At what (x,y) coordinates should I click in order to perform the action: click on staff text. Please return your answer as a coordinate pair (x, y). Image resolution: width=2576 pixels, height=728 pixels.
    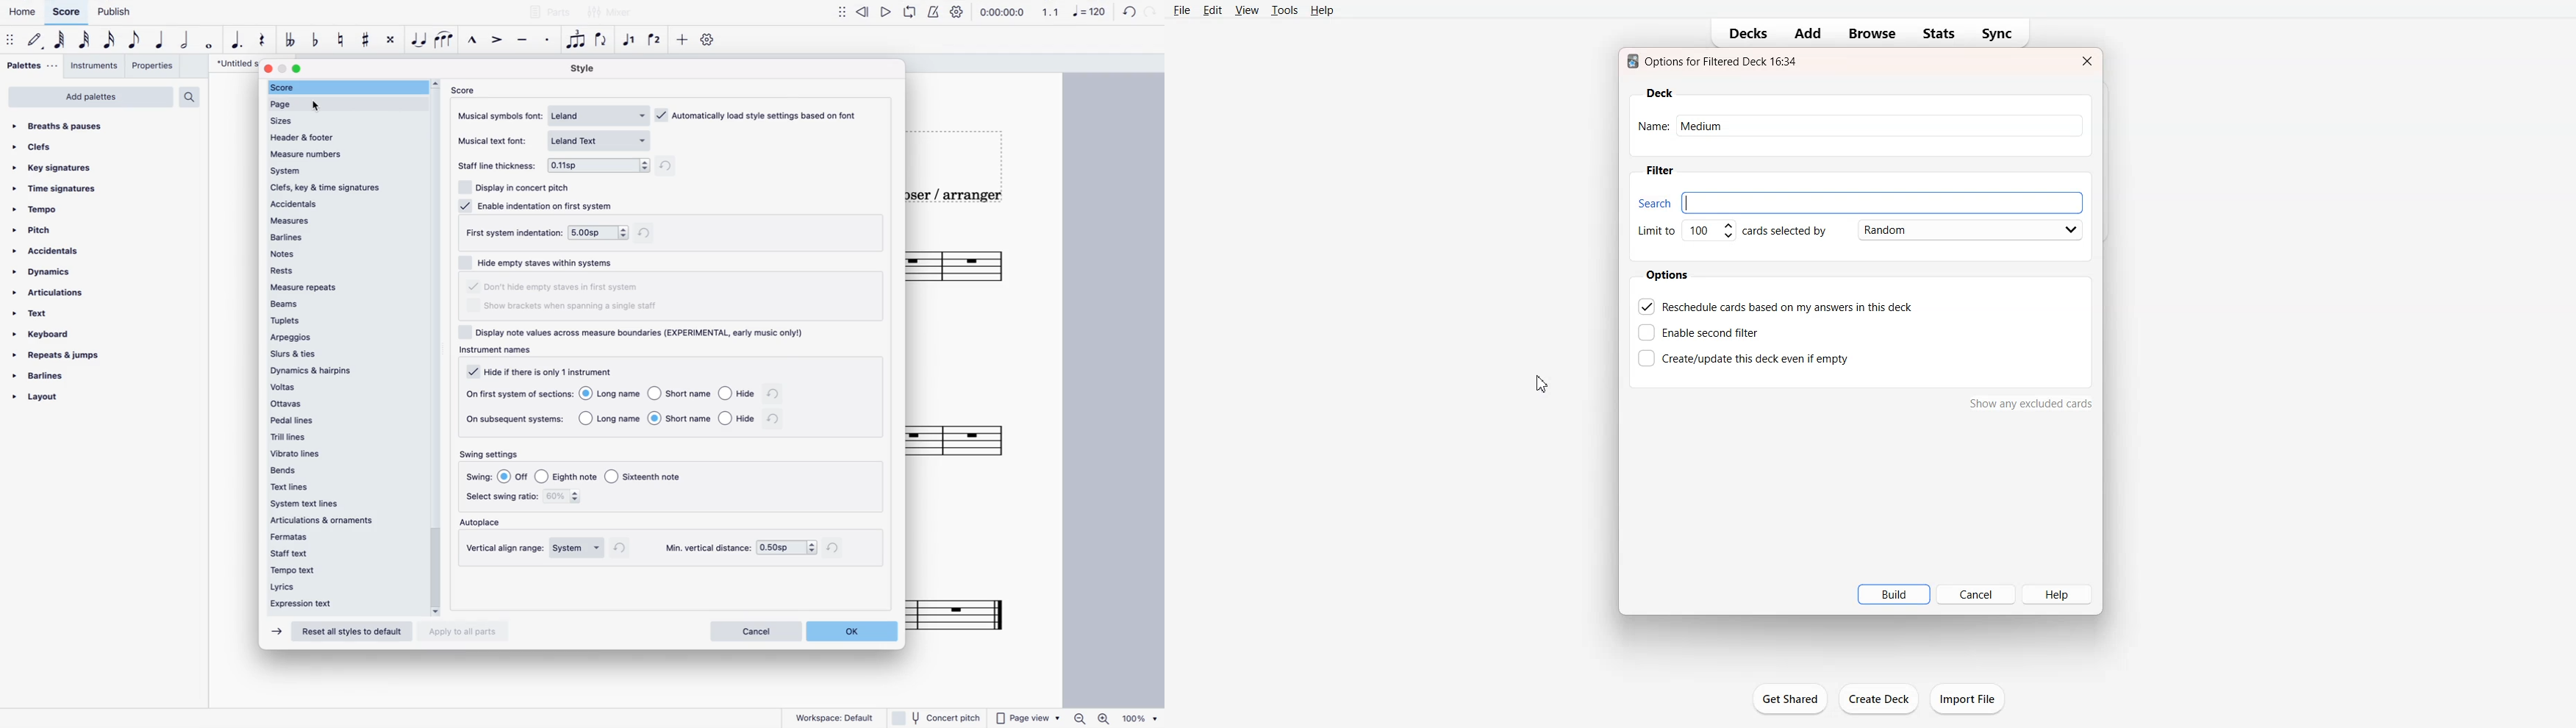
    Looking at the image, I should click on (336, 552).